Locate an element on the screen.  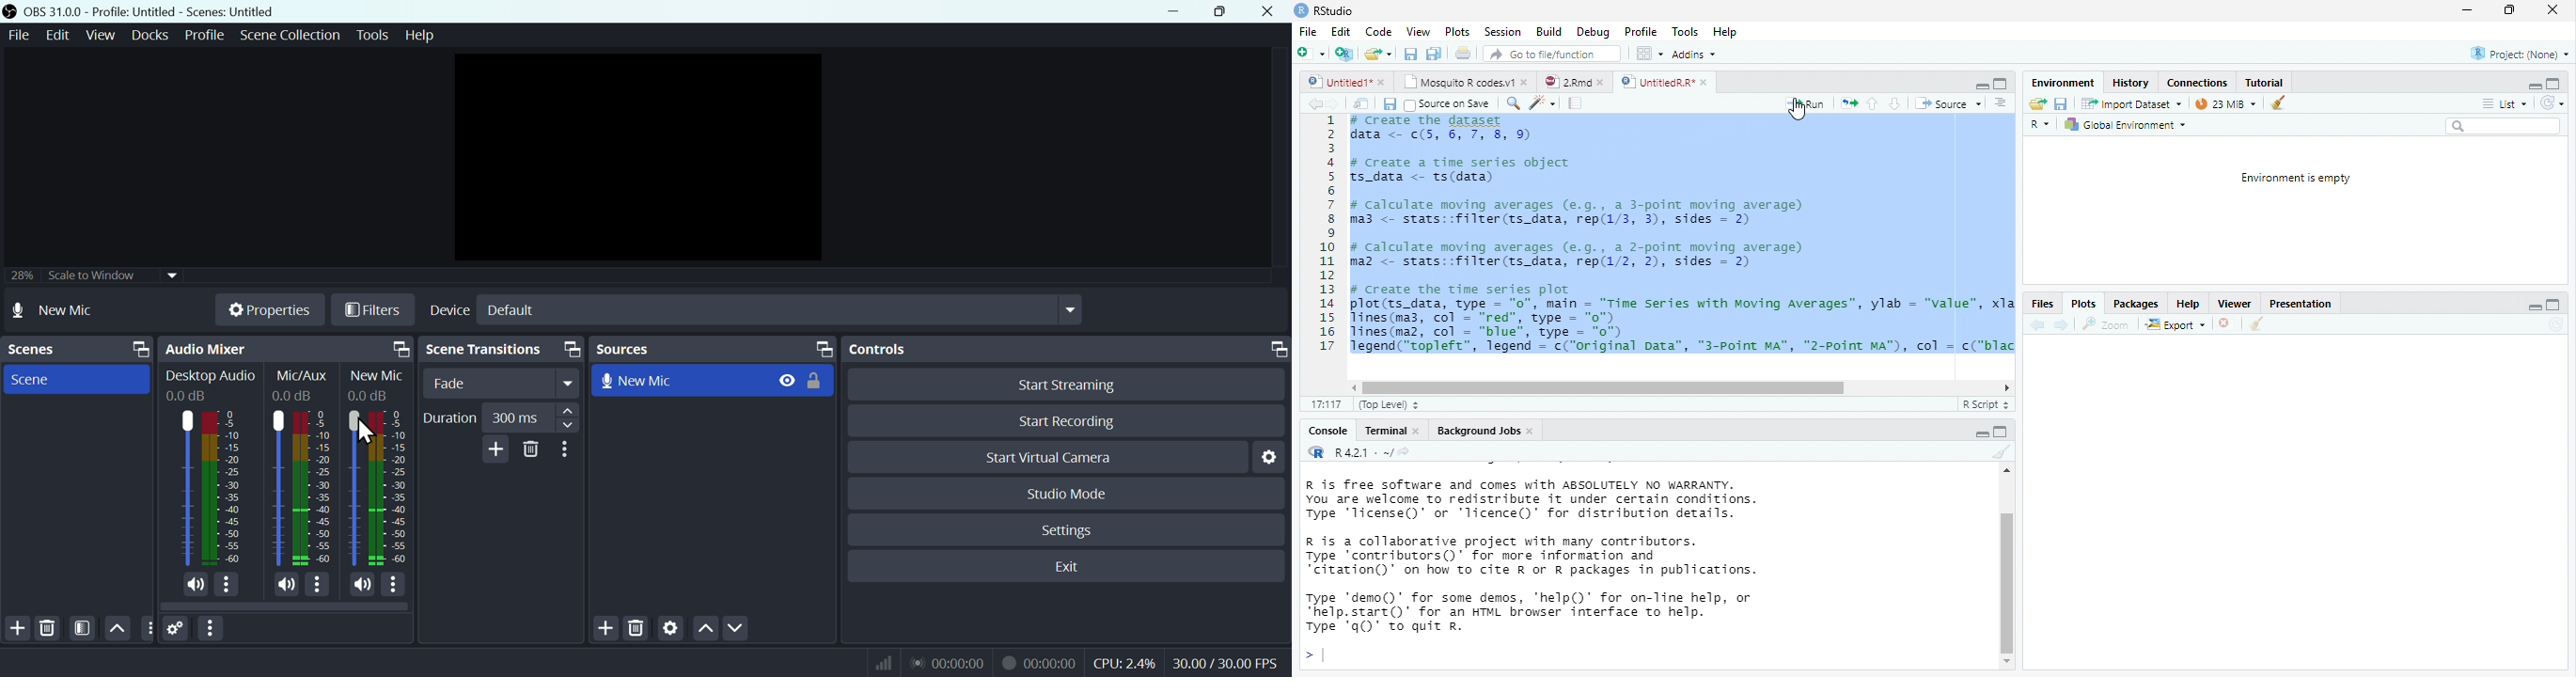
(un)lock is located at coordinates (818, 380).